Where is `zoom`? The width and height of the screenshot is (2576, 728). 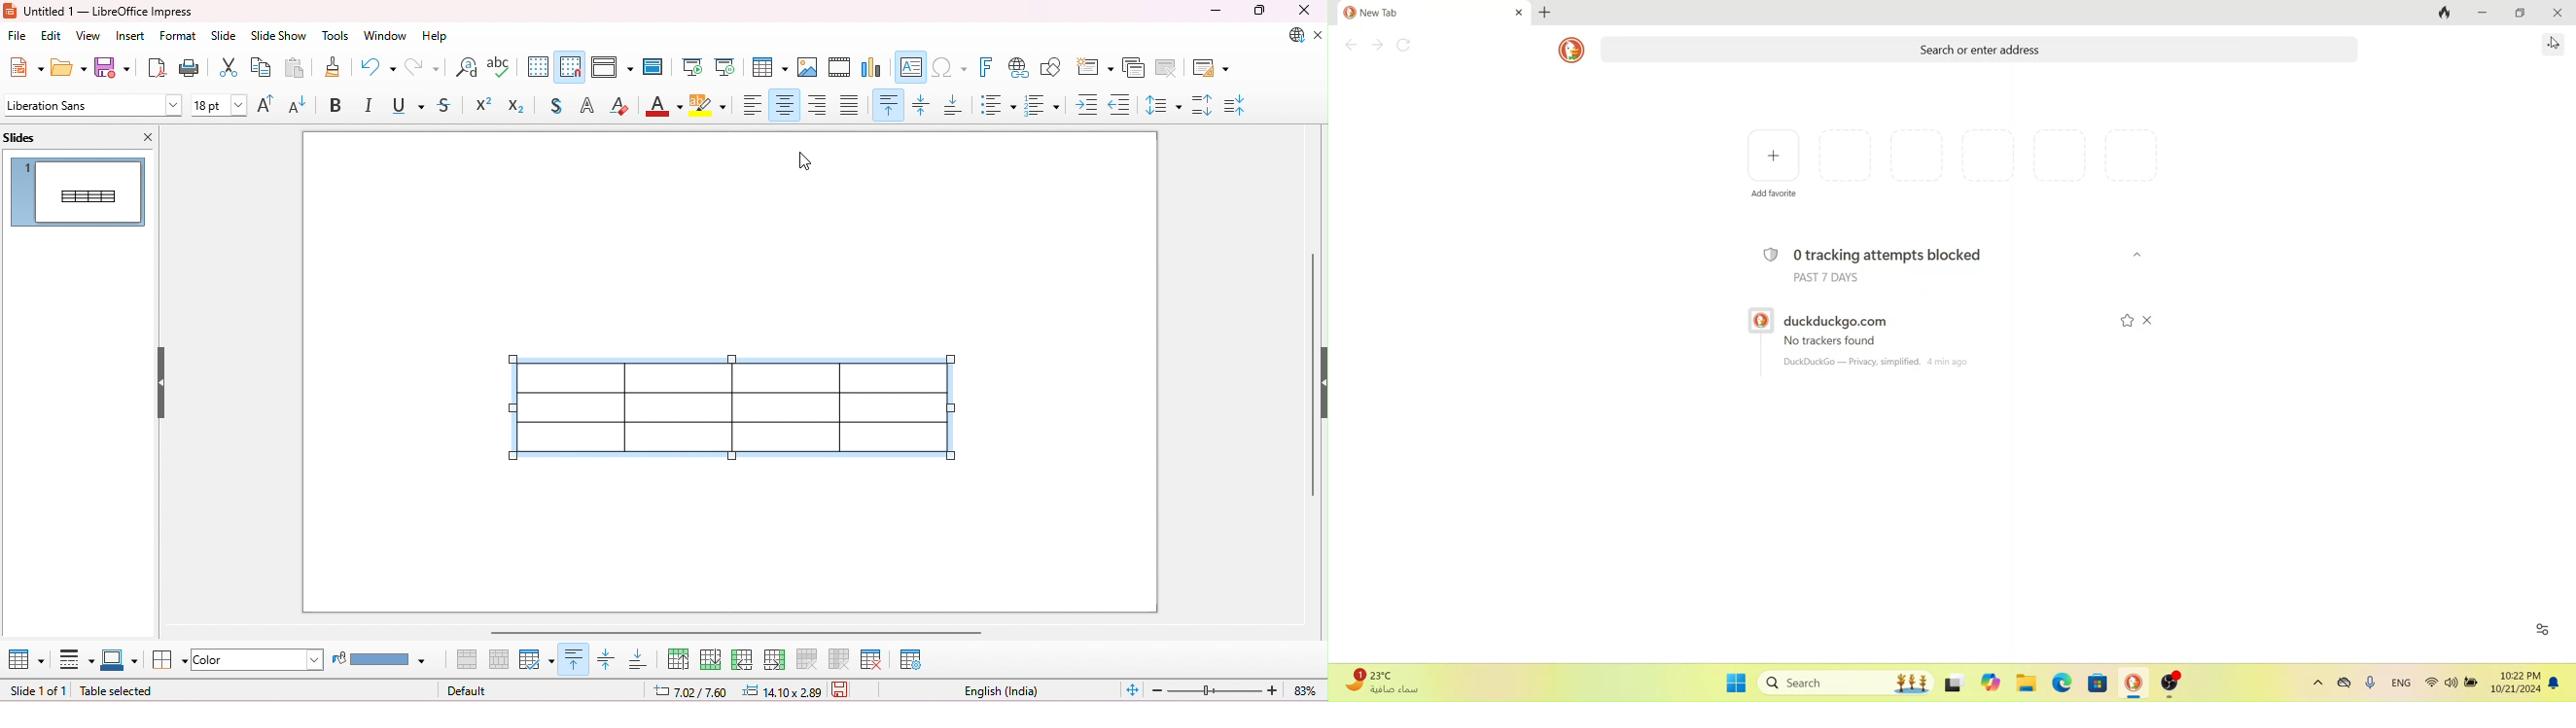 zoom is located at coordinates (1236, 690).